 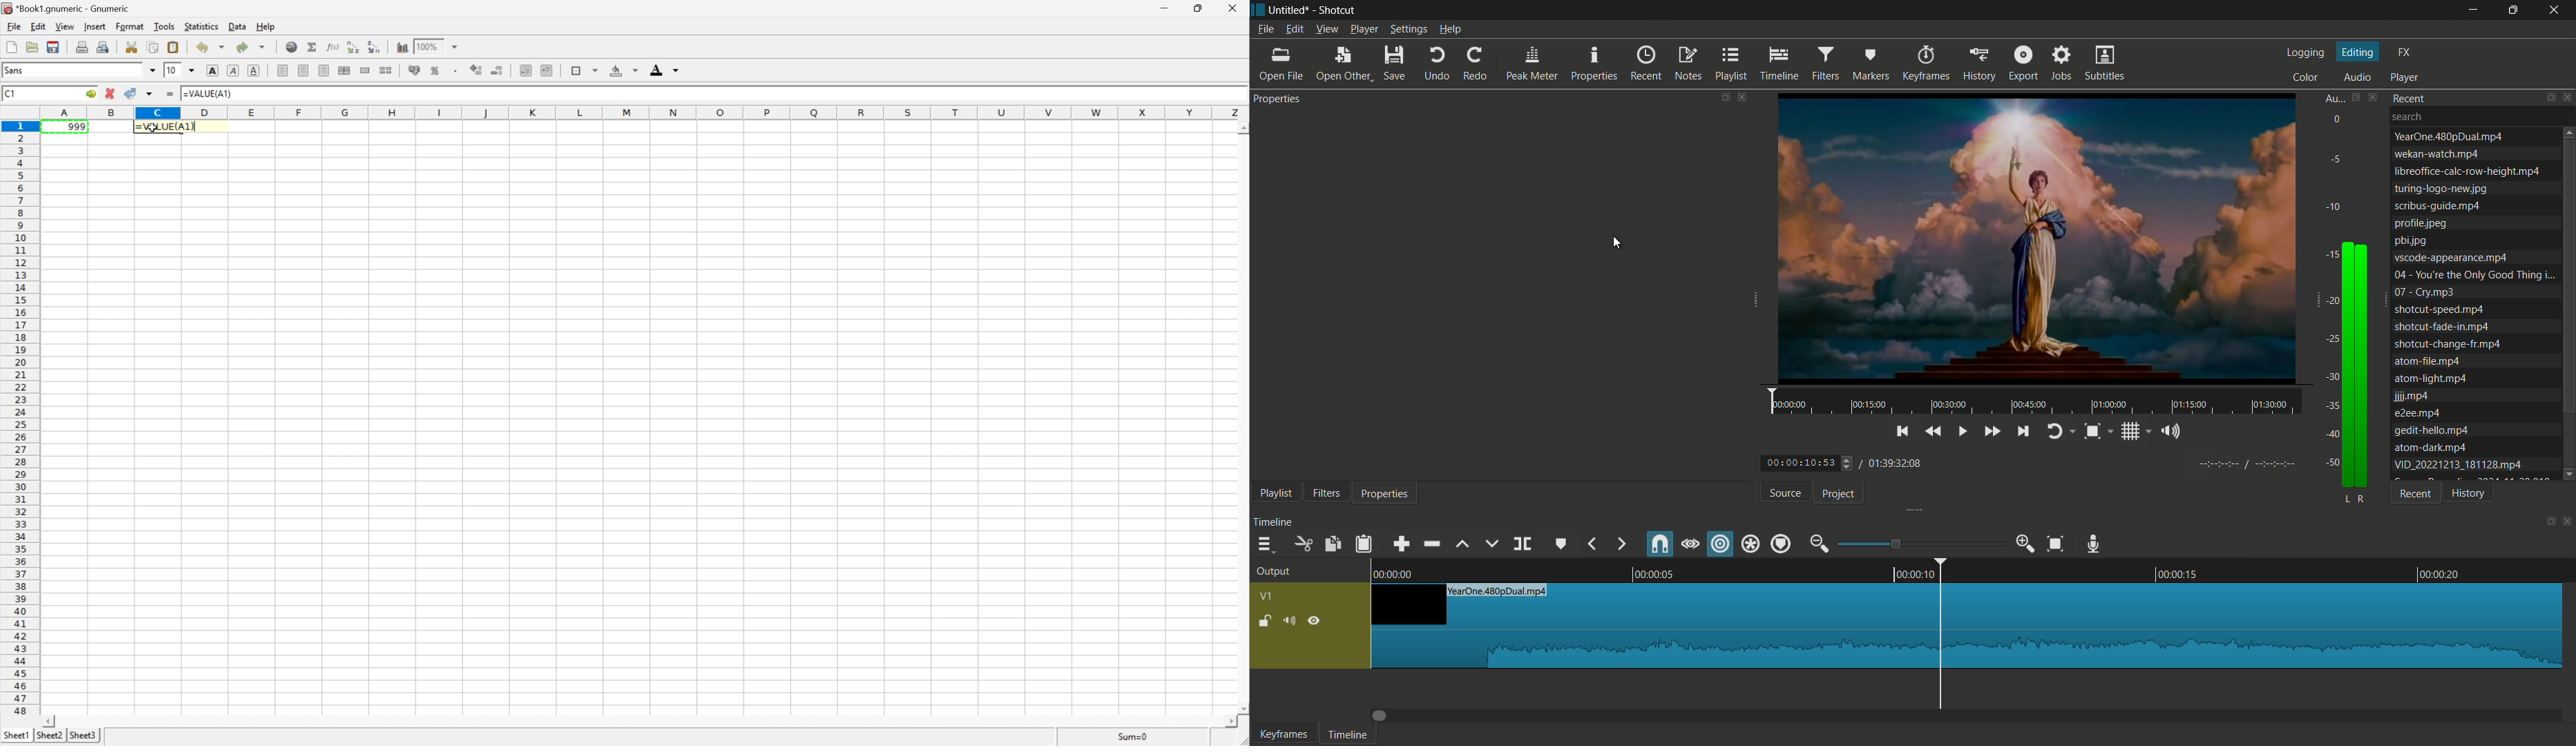 What do you see at coordinates (1840, 493) in the screenshot?
I see `project` at bounding box center [1840, 493].